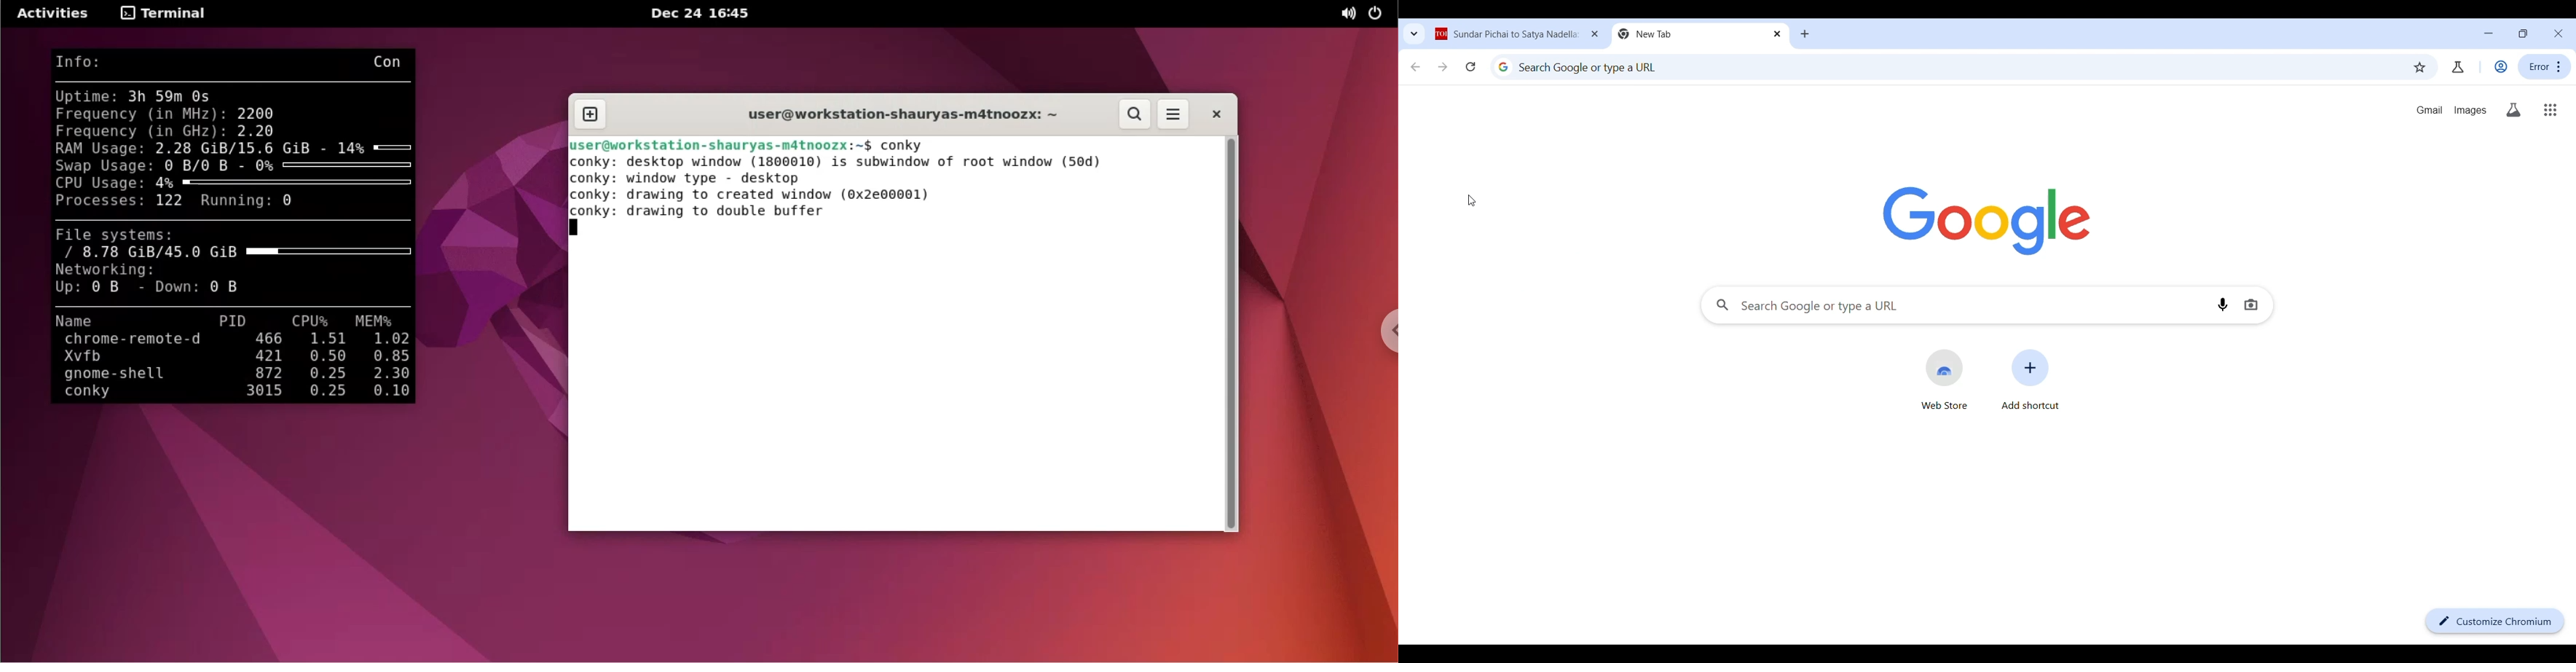  I want to click on Add shortcut to other sites, so click(2031, 379).